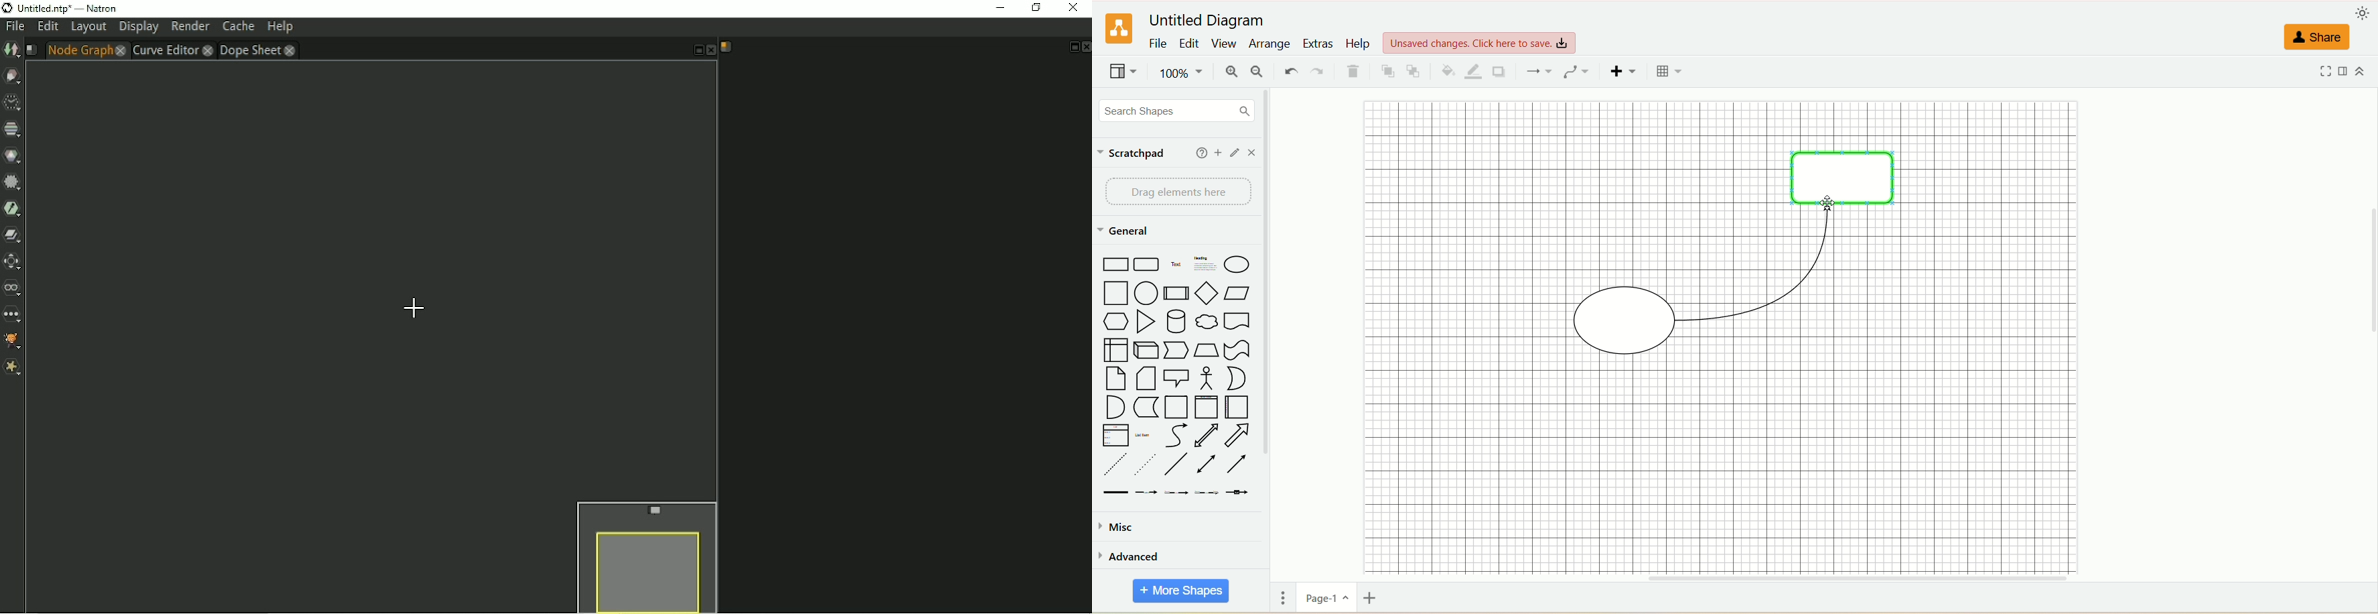  I want to click on title, so click(1211, 21).